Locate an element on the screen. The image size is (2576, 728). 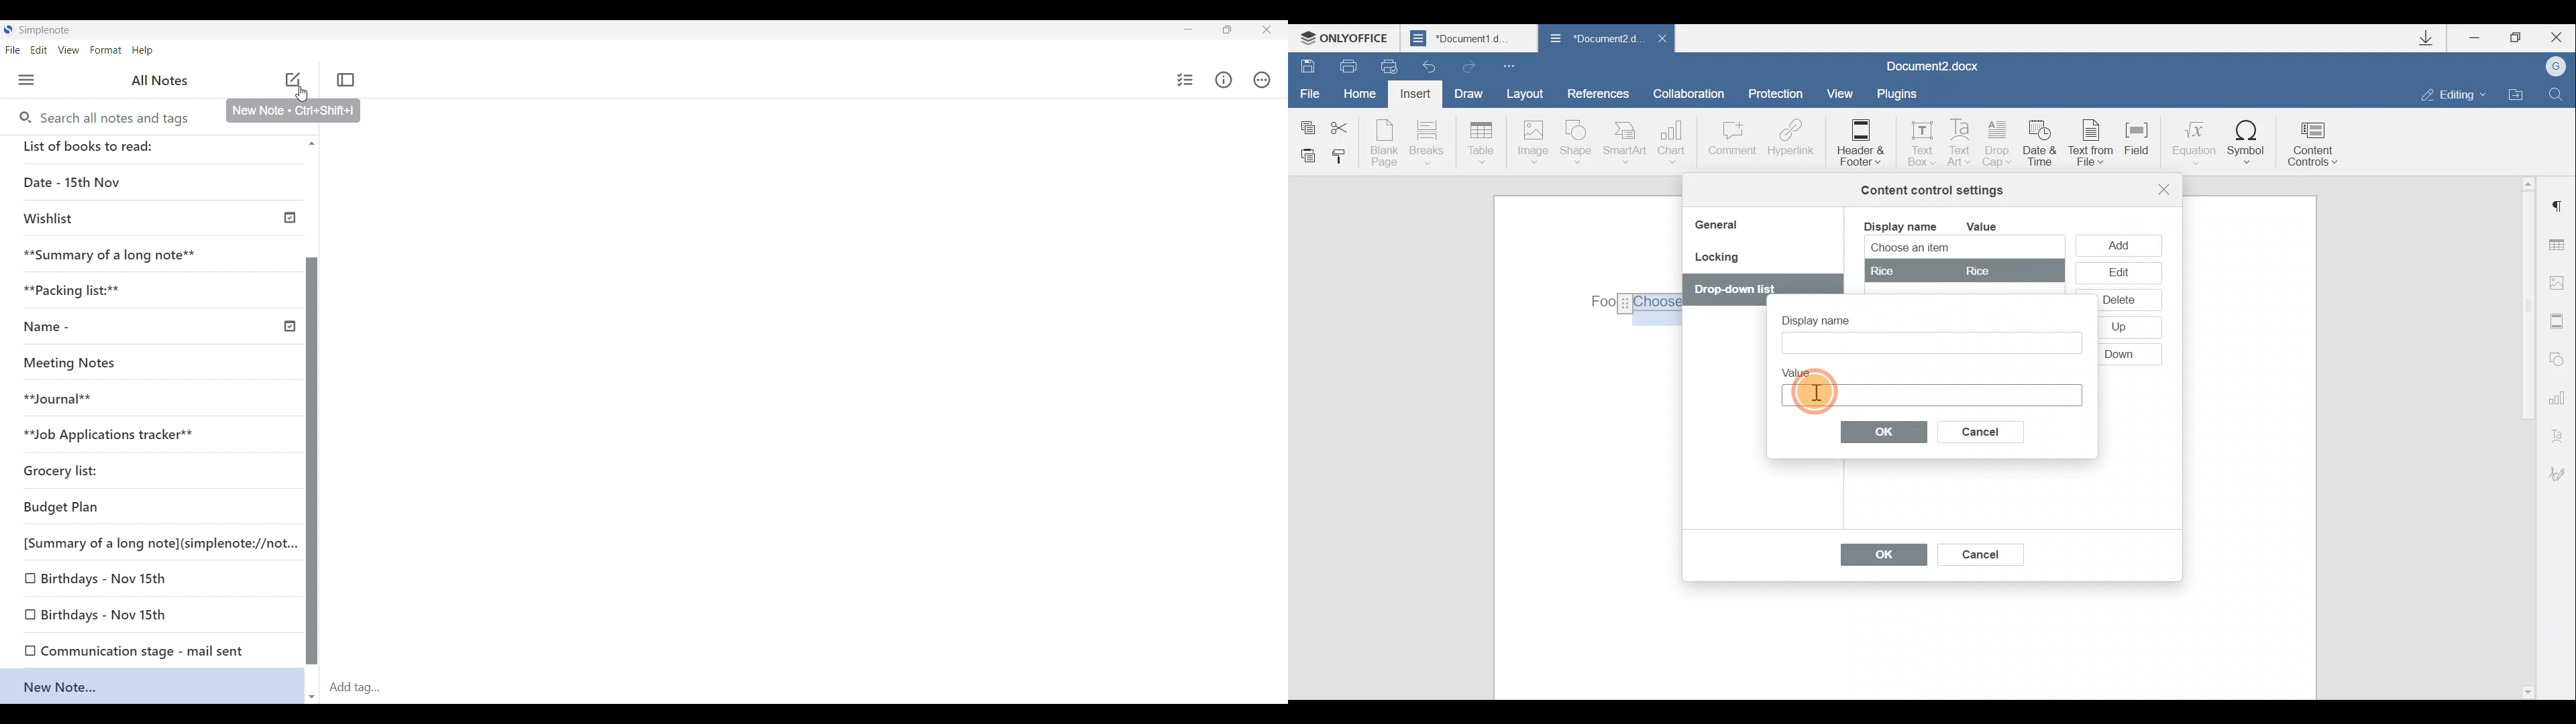
SmartArt is located at coordinates (1625, 141).